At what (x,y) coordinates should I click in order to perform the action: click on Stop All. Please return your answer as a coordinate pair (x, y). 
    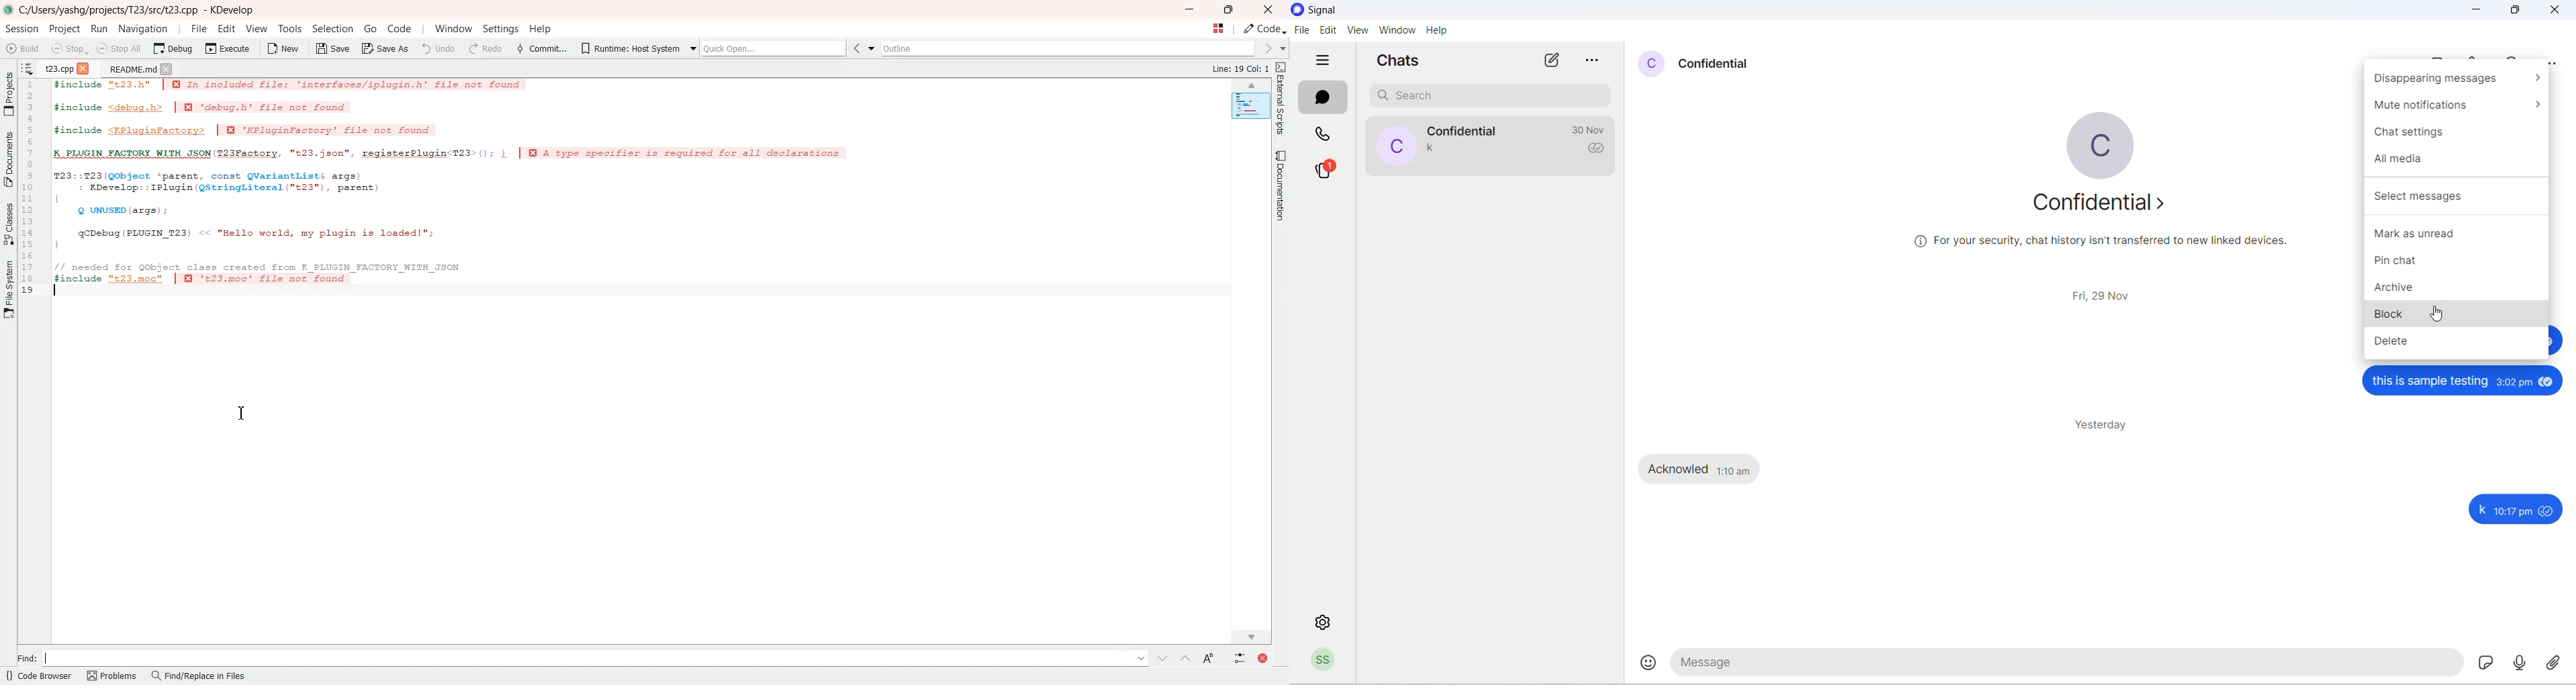
    Looking at the image, I should click on (120, 48).